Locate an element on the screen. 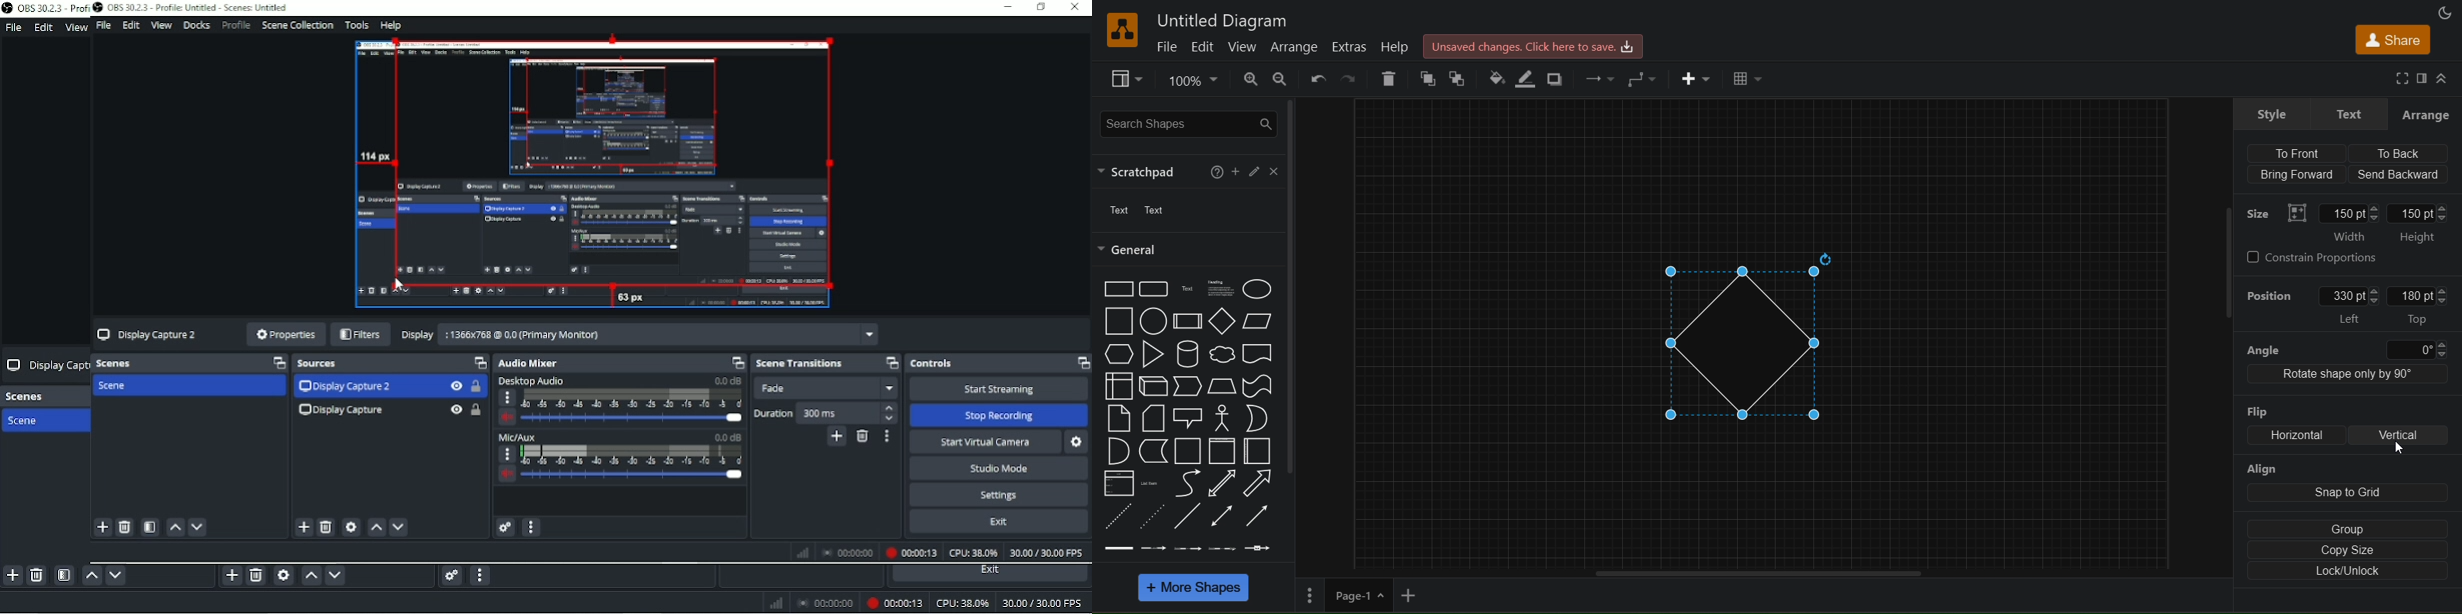 This screenshot has width=2464, height=616. CPU: 30.5% is located at coordinates (971, 551).